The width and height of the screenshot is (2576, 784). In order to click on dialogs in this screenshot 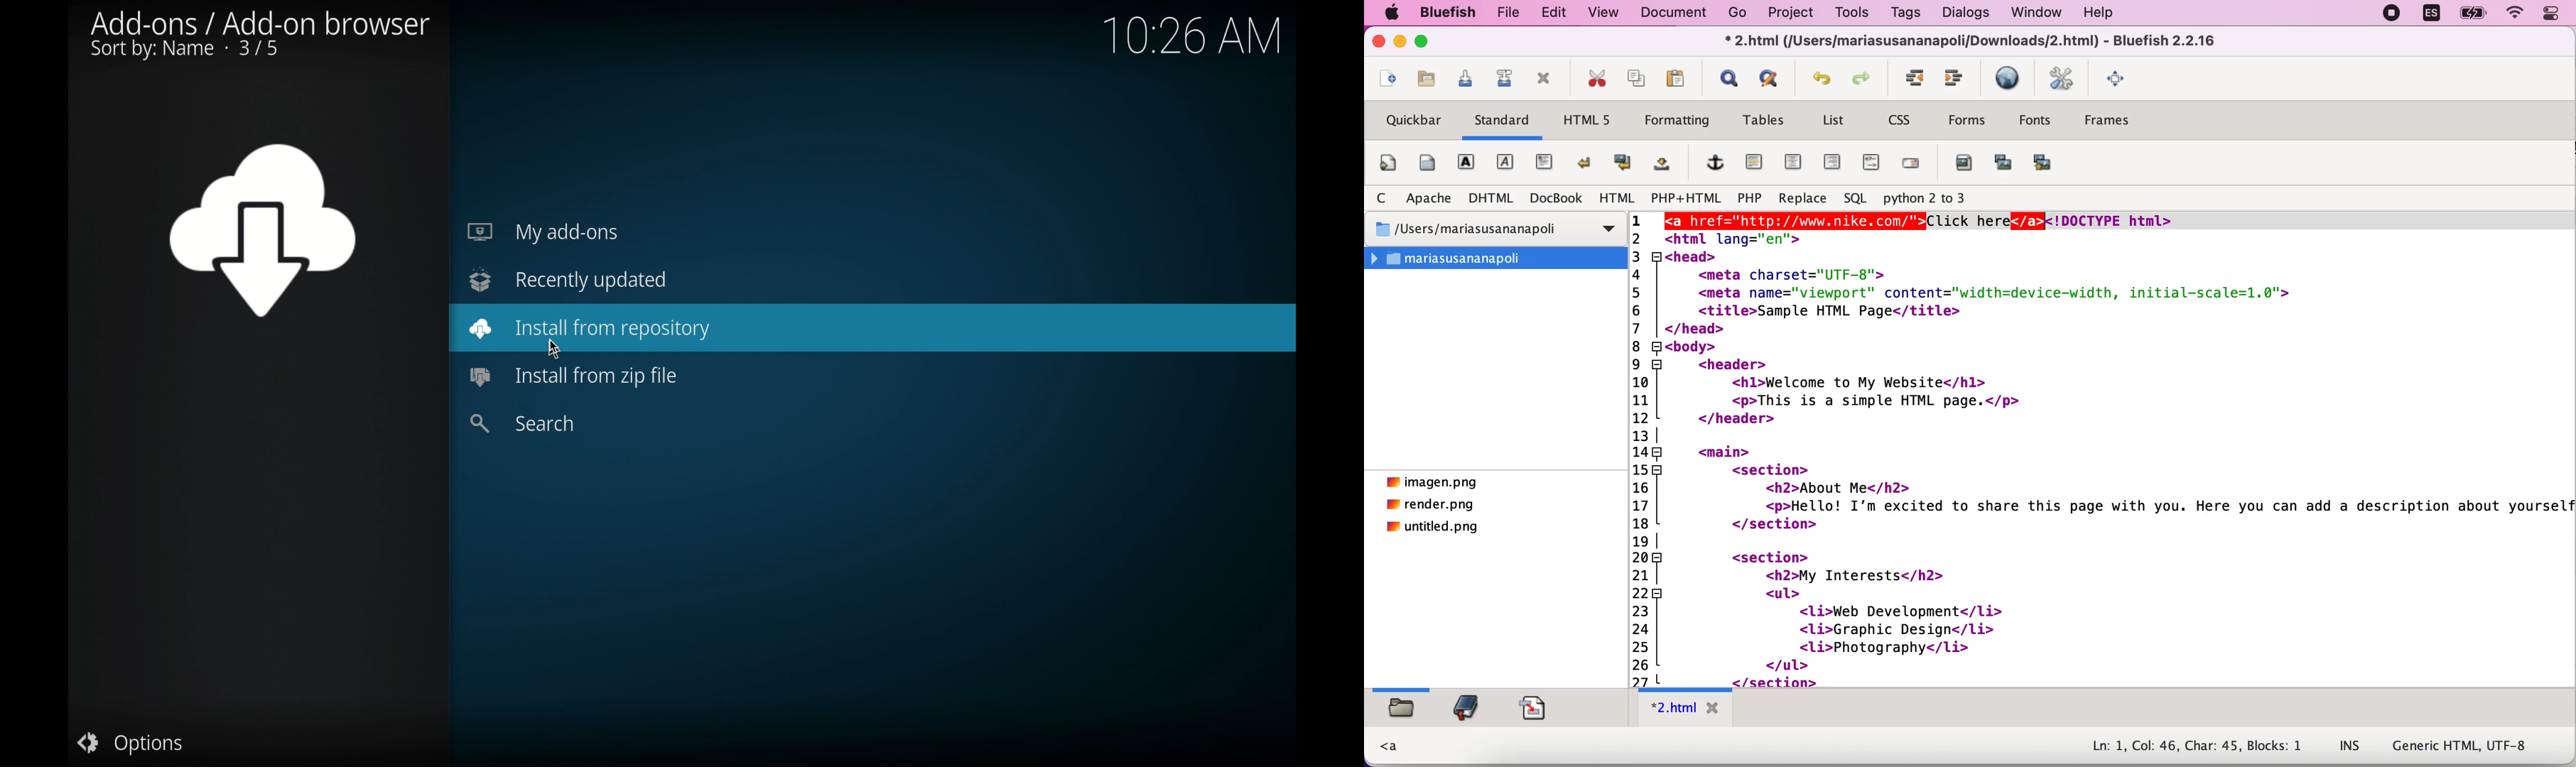, I will do `click(1967, 12)`.